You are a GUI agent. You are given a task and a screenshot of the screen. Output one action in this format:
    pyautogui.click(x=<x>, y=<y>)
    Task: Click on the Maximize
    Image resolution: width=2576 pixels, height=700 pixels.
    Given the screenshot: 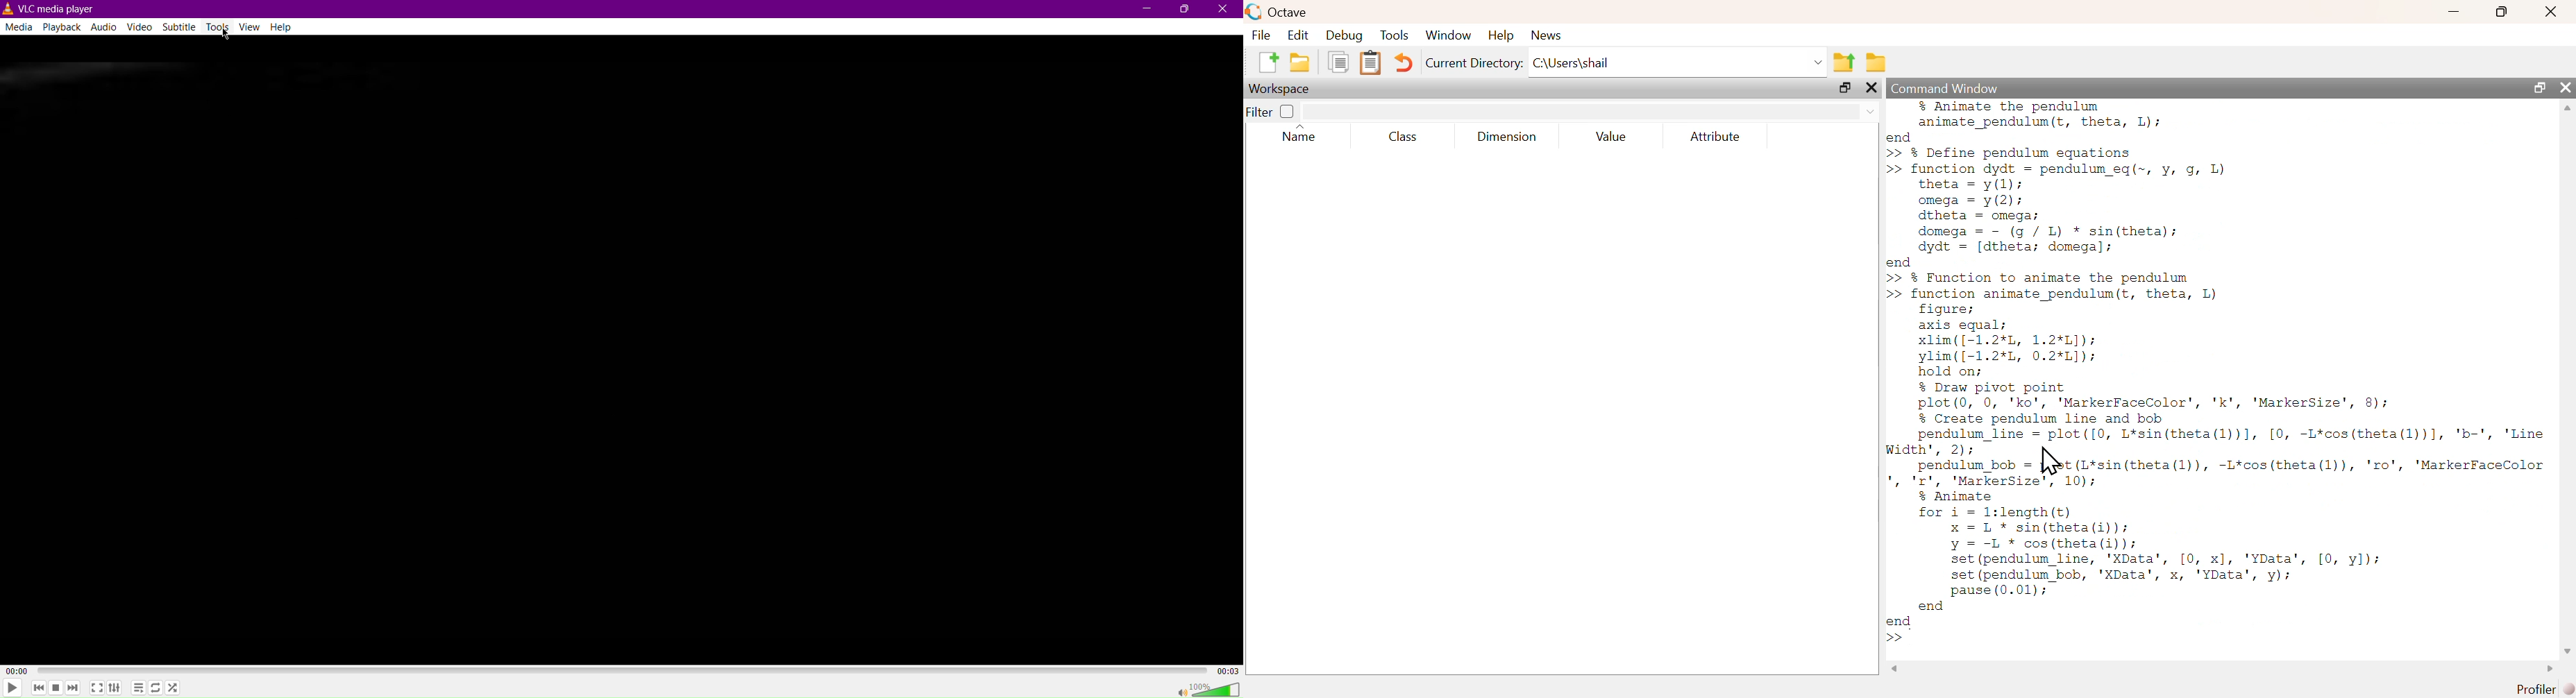 What is the action you would take?
    pyautogui.click(x=1847, y=90)
    